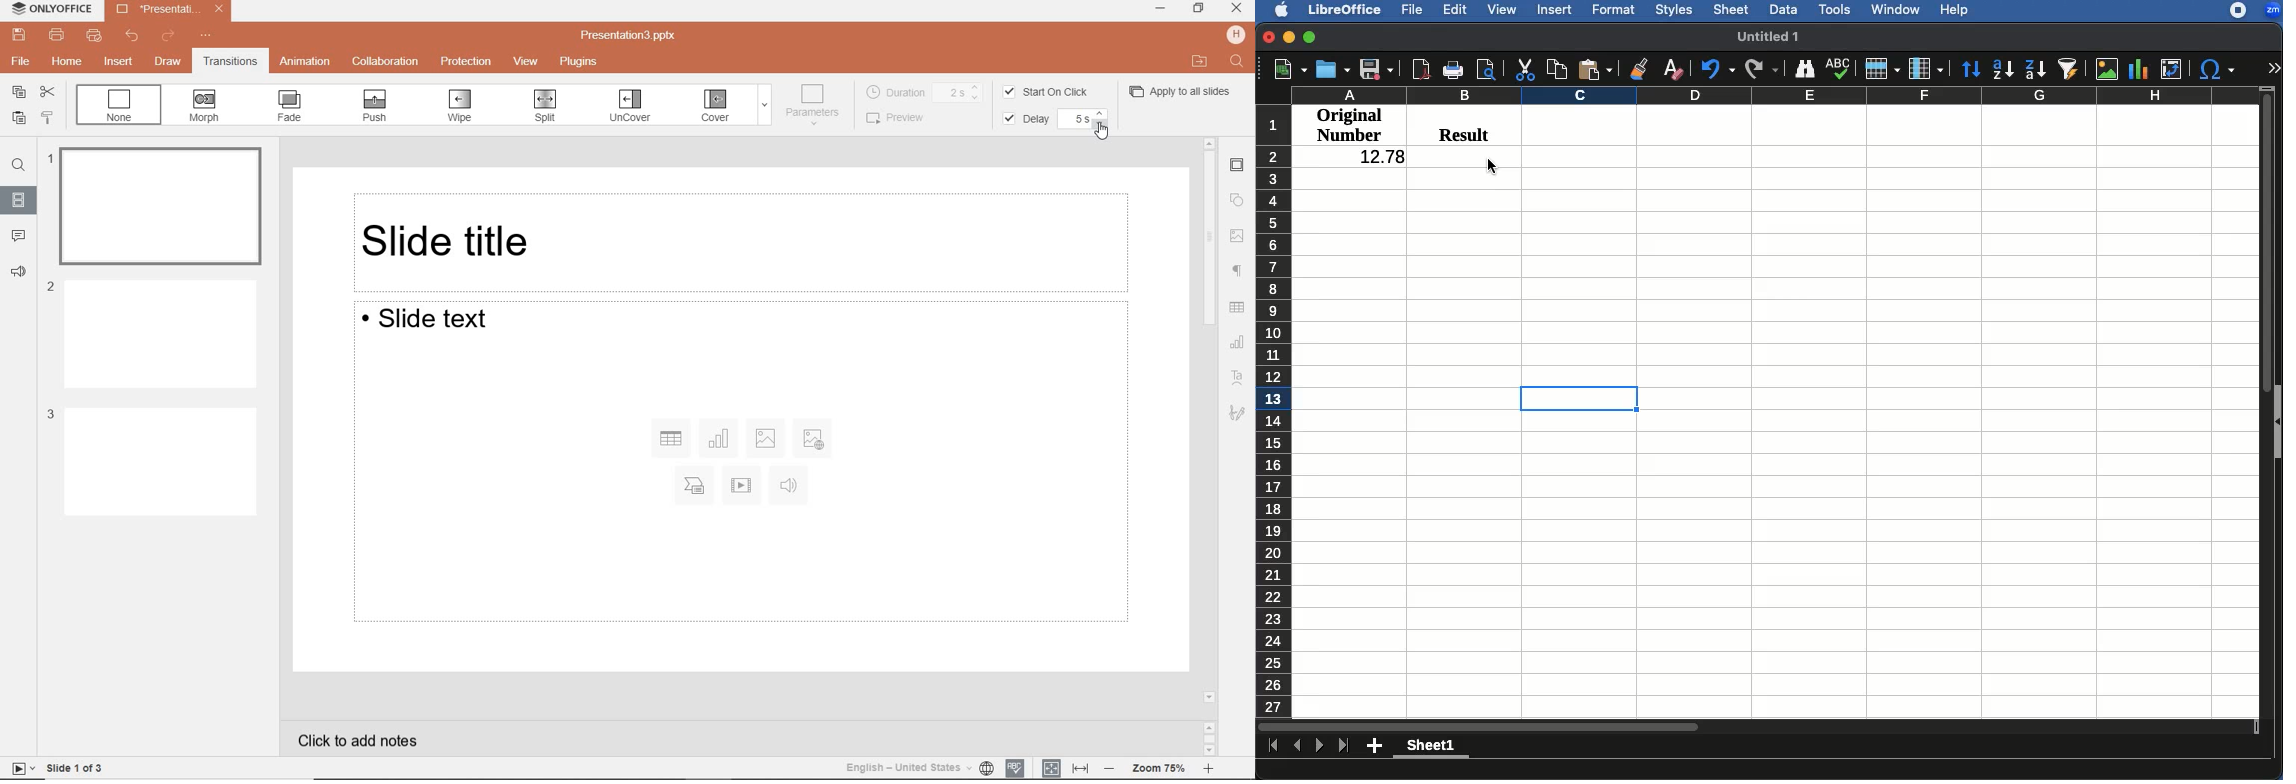 This screenshot has width=2296, height=784. Describe the element at coordinates (1200, 9) in the screenshot. I see `RESTORE` at that location.